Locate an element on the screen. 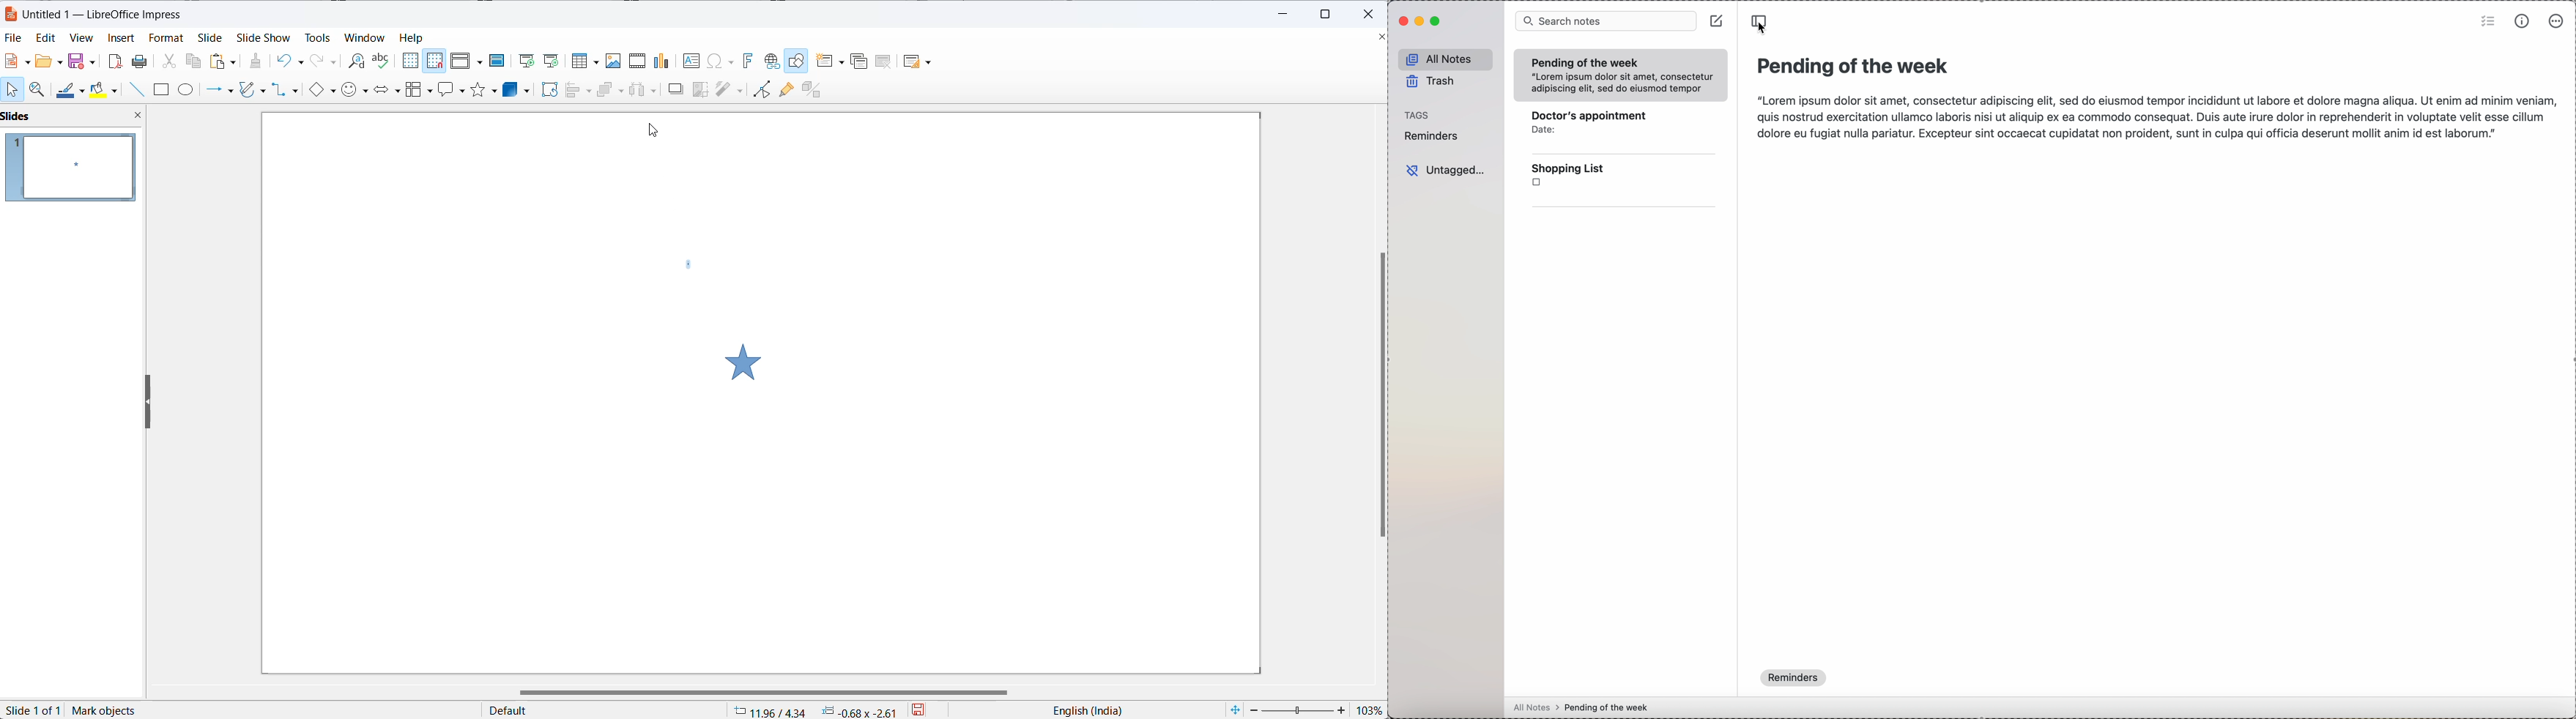 The width and height of the screenshot is (2576, 728). resize is located at coordinates (149, 403).